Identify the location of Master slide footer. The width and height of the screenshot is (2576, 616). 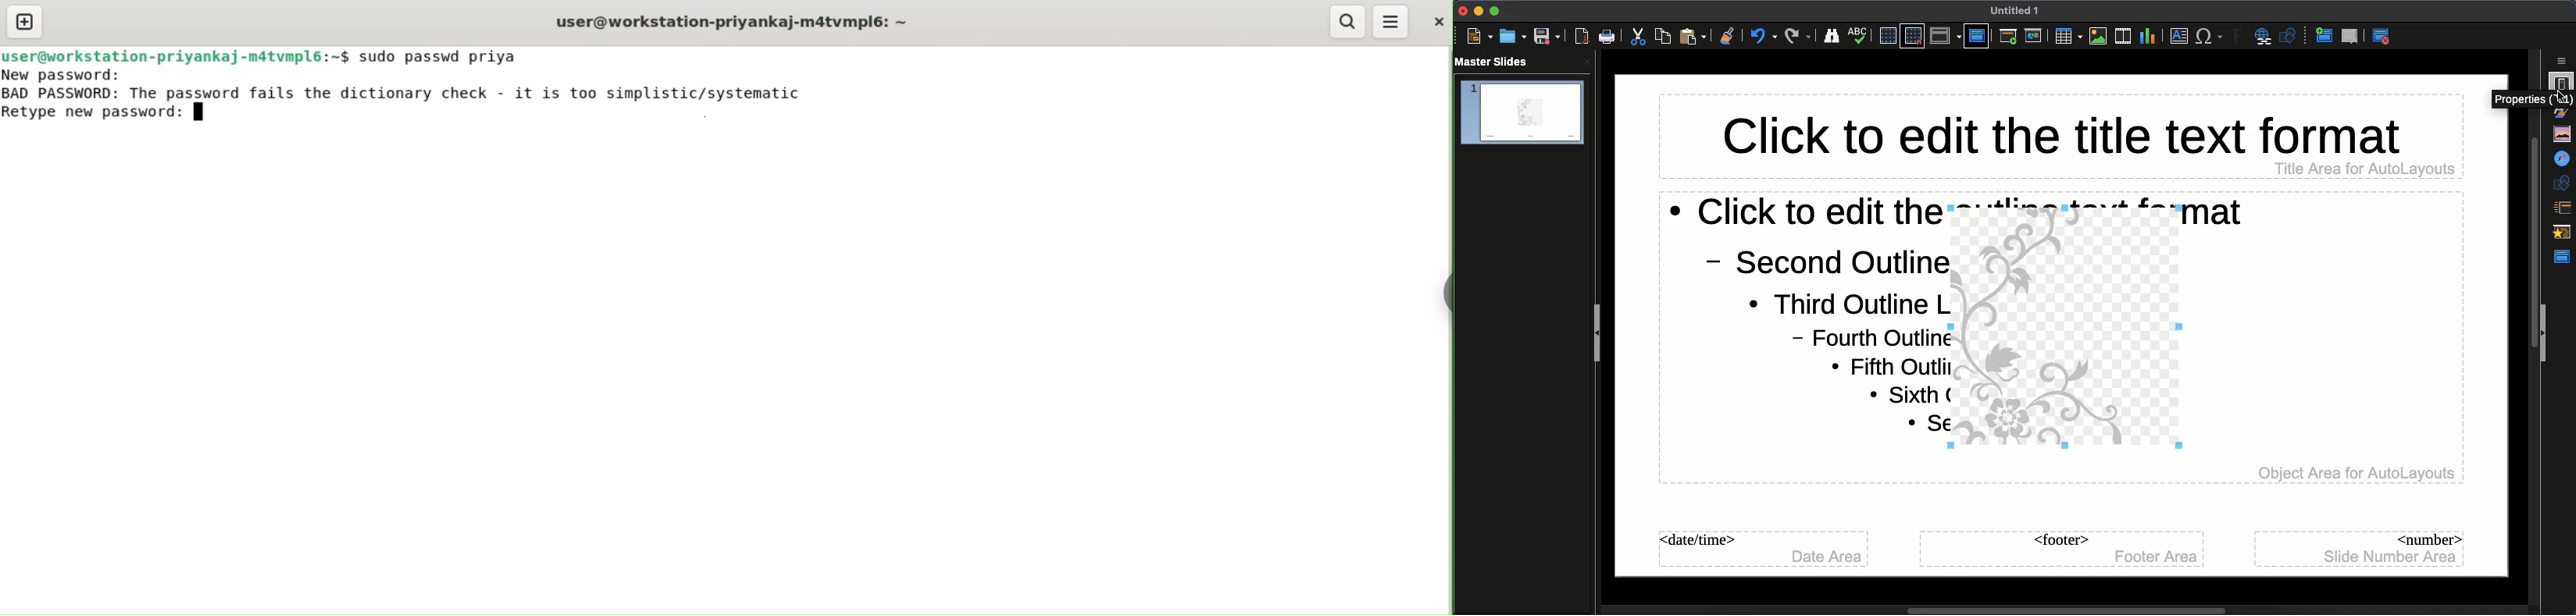
(2060, 549).